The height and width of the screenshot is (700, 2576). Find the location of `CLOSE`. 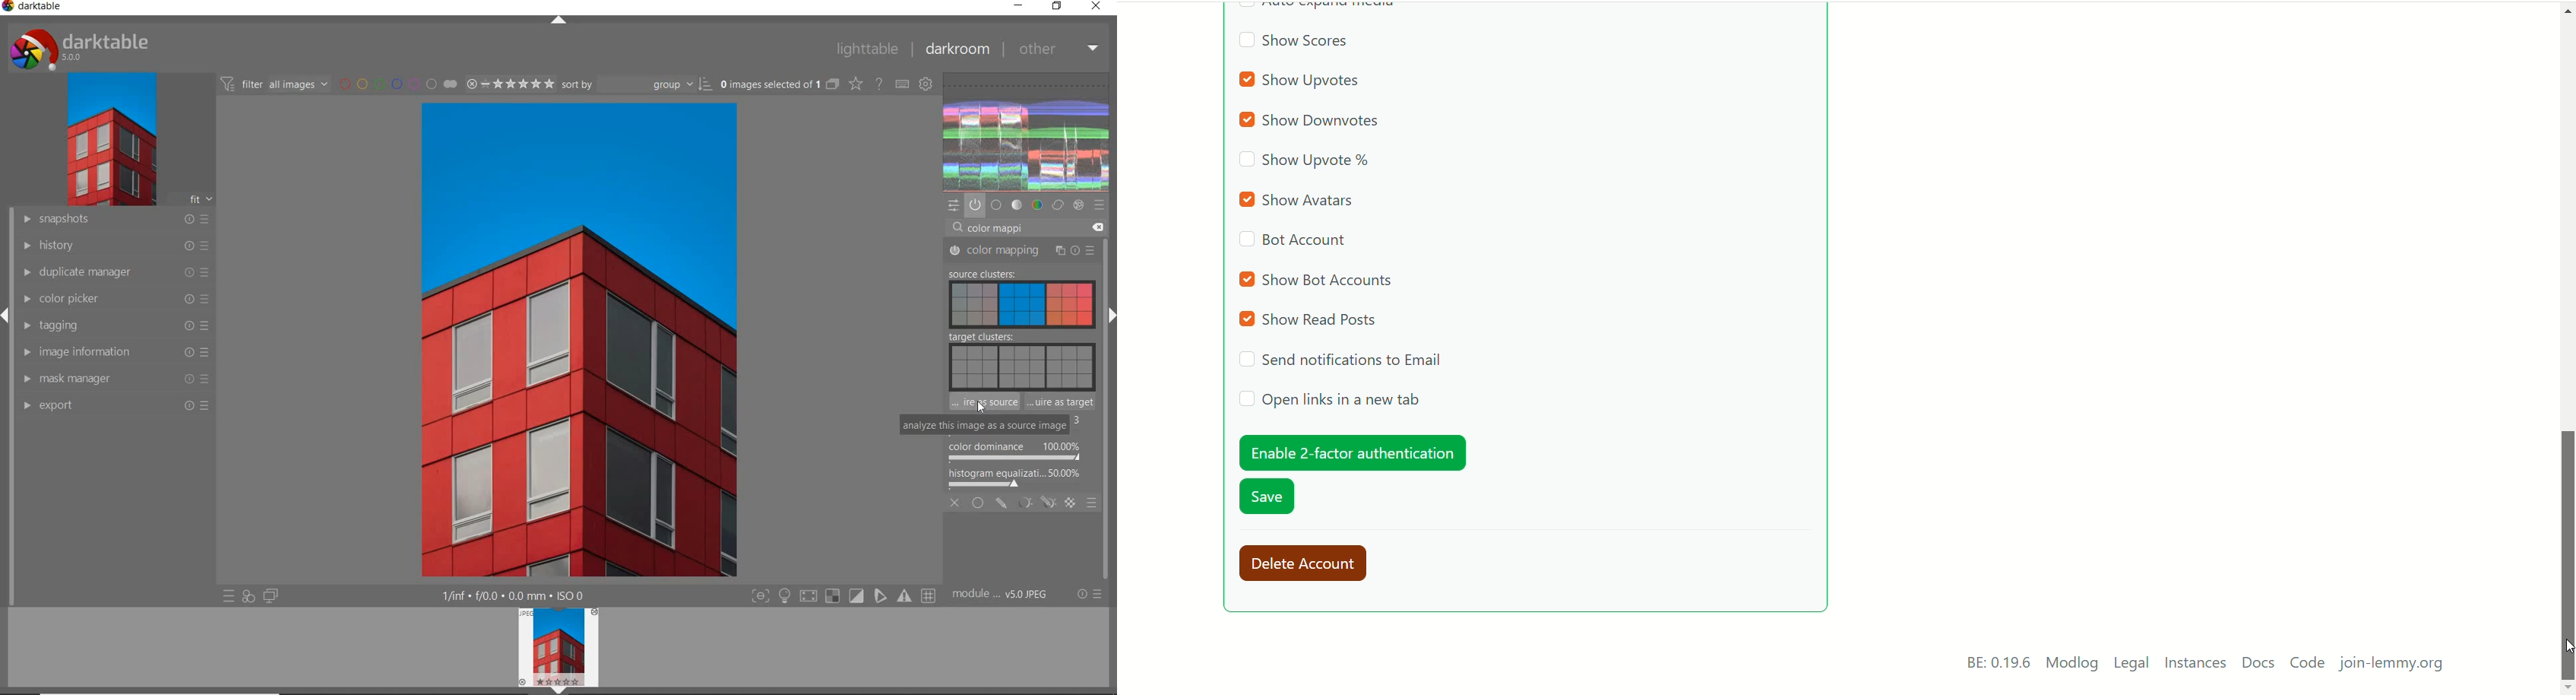

CLOSE is located at coordinates (957, 505).